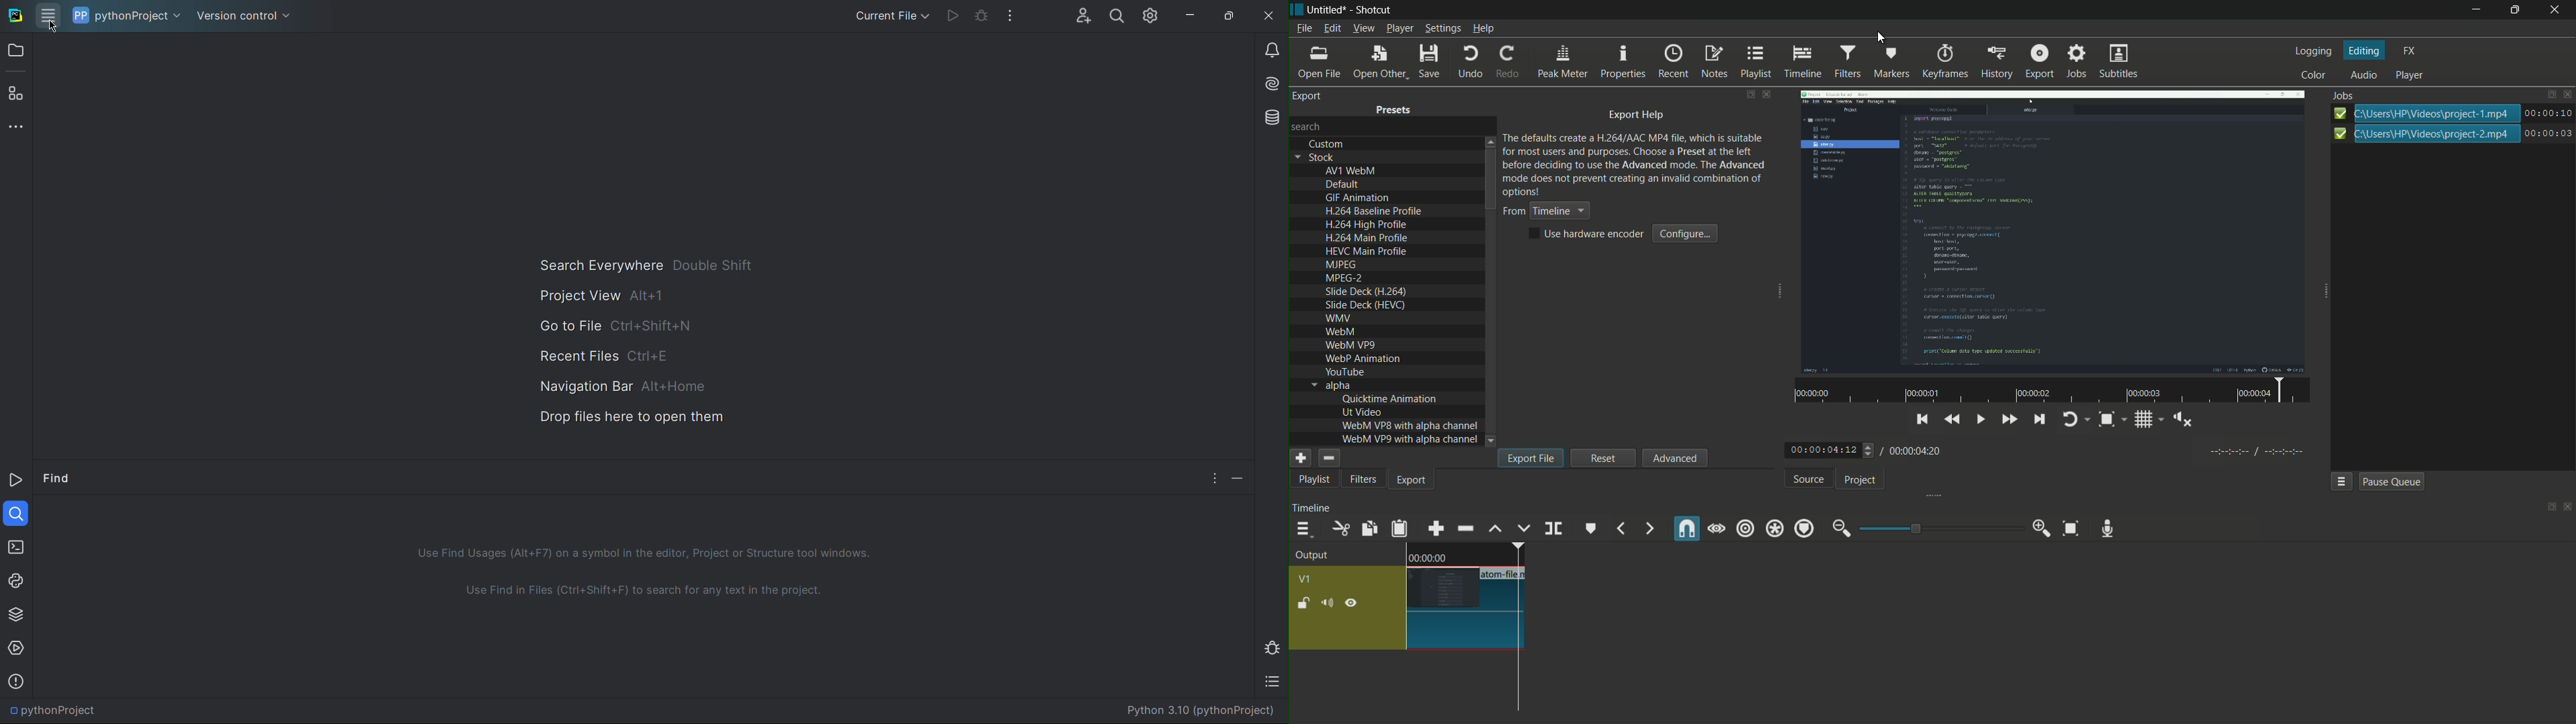  What do you see at coordinates (1362, 412) in the screenshot?
I see `ut video` at bounding box center [1362, 412].